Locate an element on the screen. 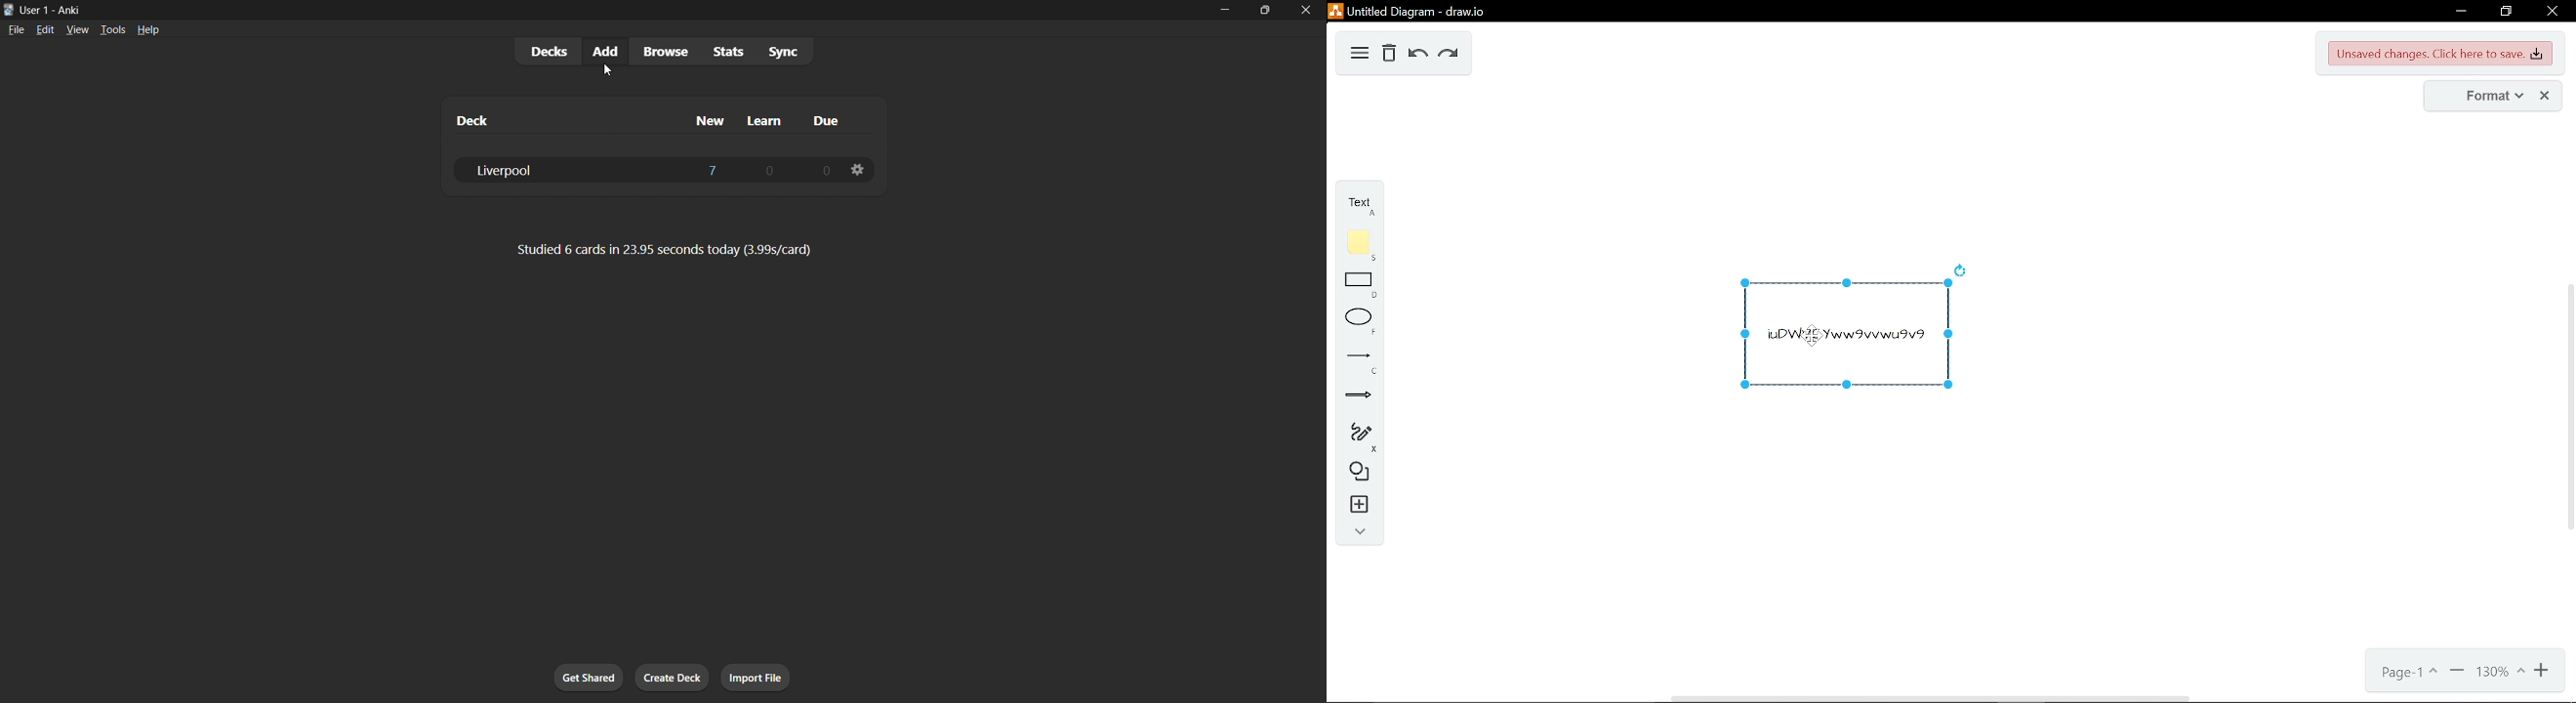 Image resolution: width=2576 pixels, height=728 pixels. Current Diagram and text is located at coordinates (1846, 338).